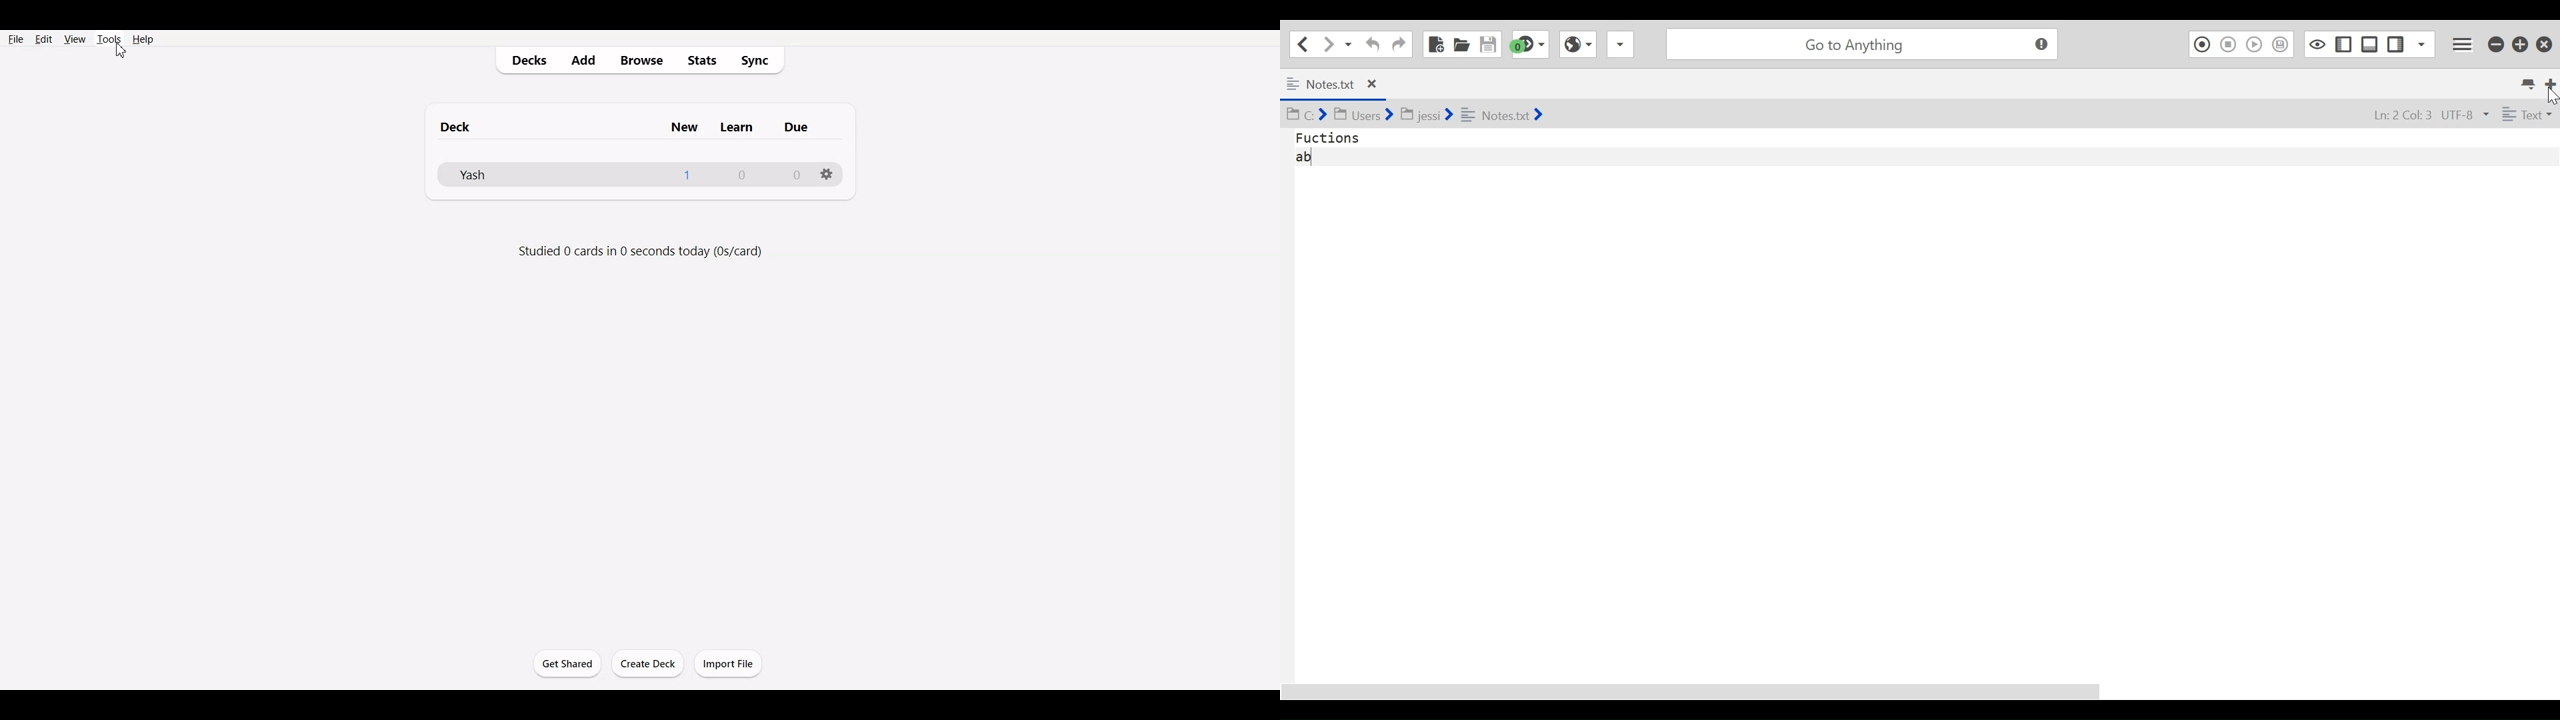  What do you see at coordinates (108, 39) in the screenshot?
I see `Tools` at bounding box center [108, 39].